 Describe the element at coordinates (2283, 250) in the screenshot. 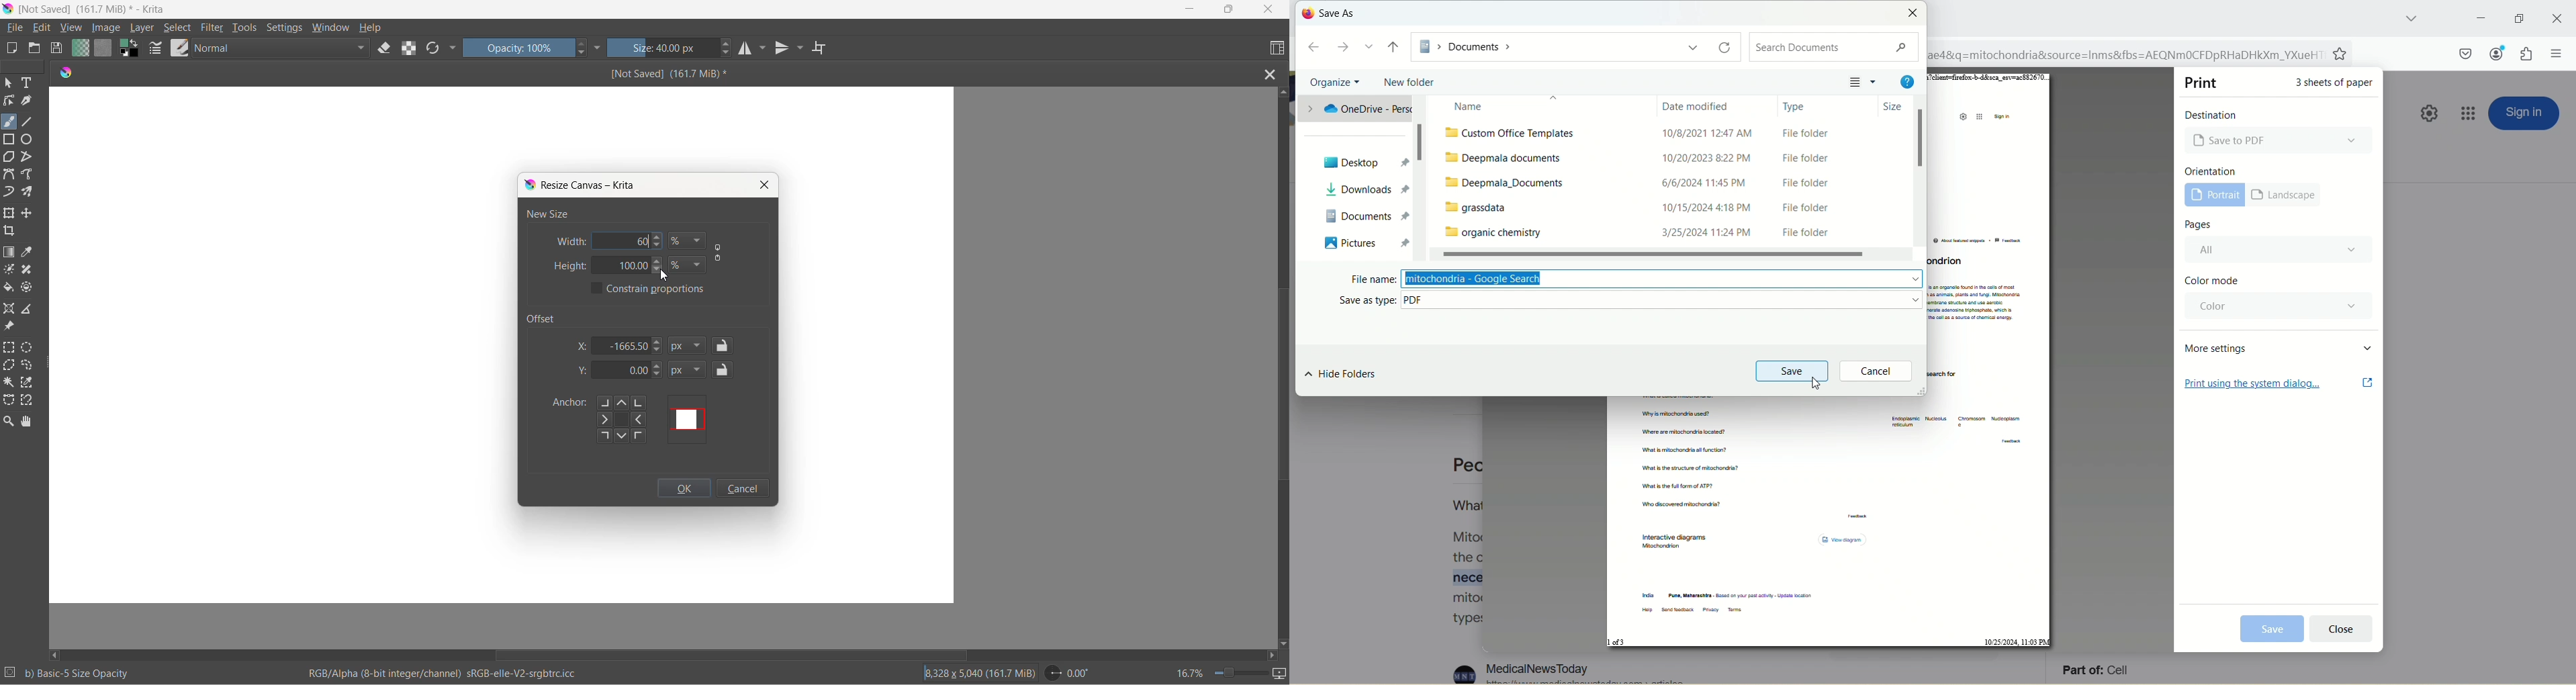

I see `all` at that location.